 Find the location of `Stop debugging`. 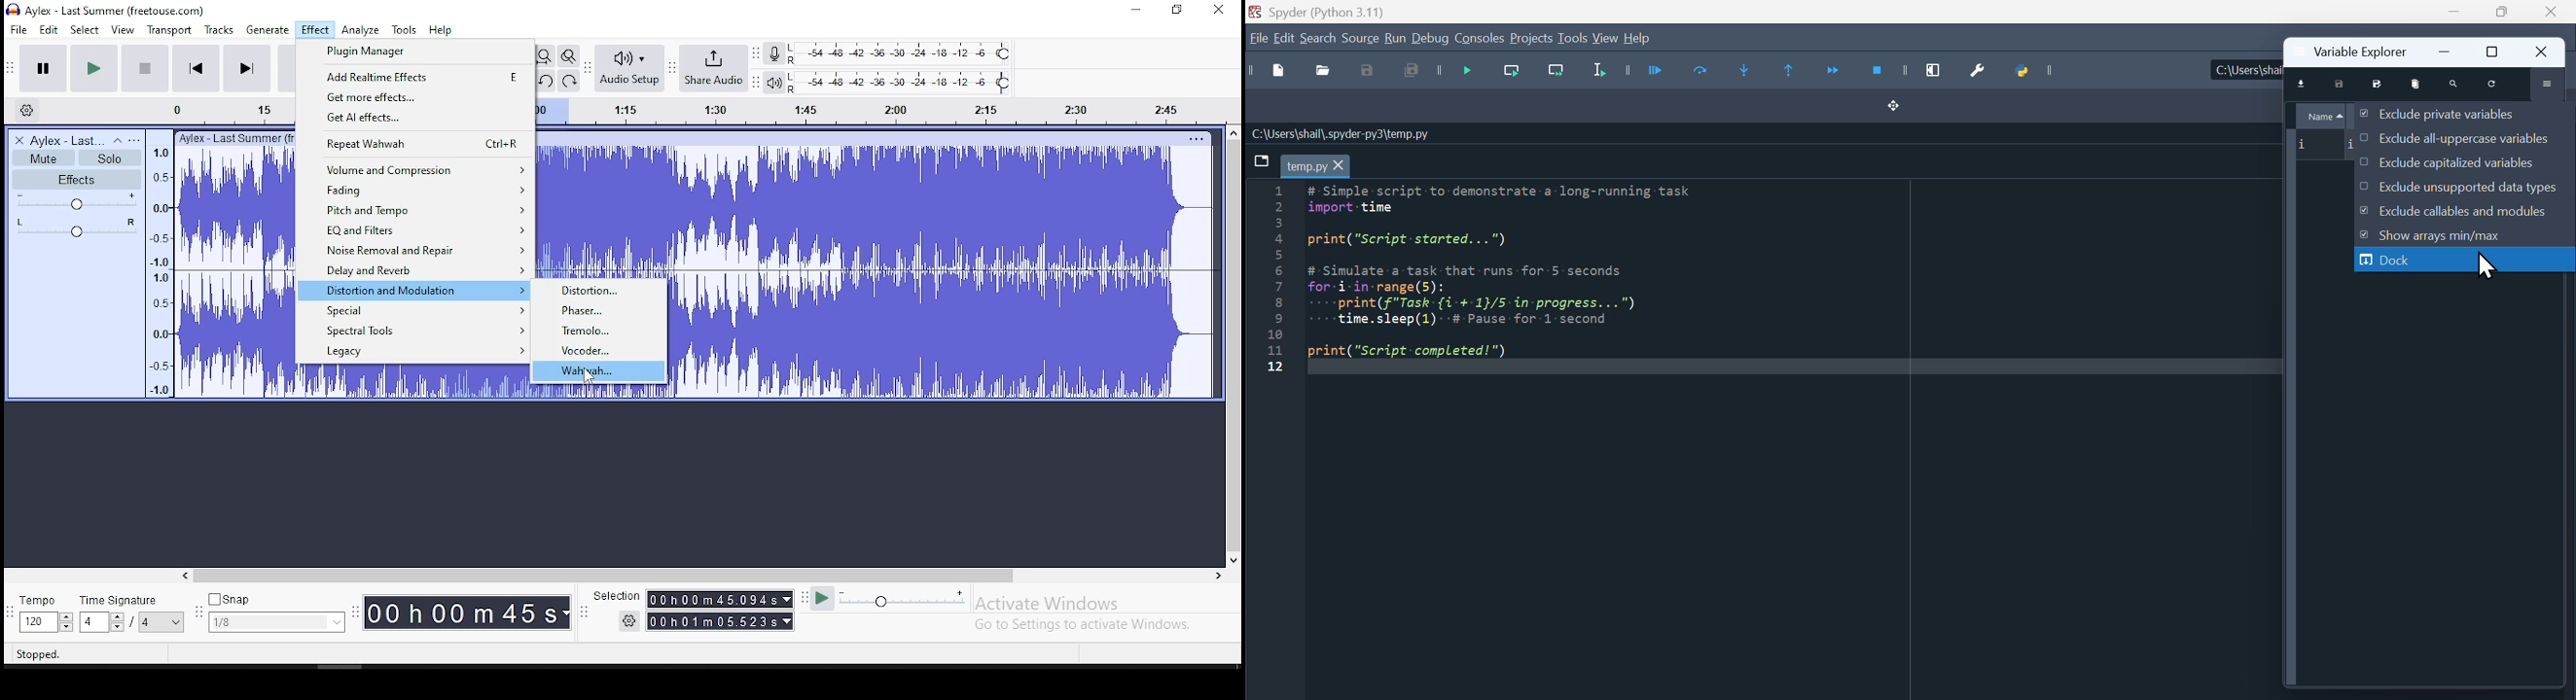

Stop debugging is located at coordinates (1887, 71).